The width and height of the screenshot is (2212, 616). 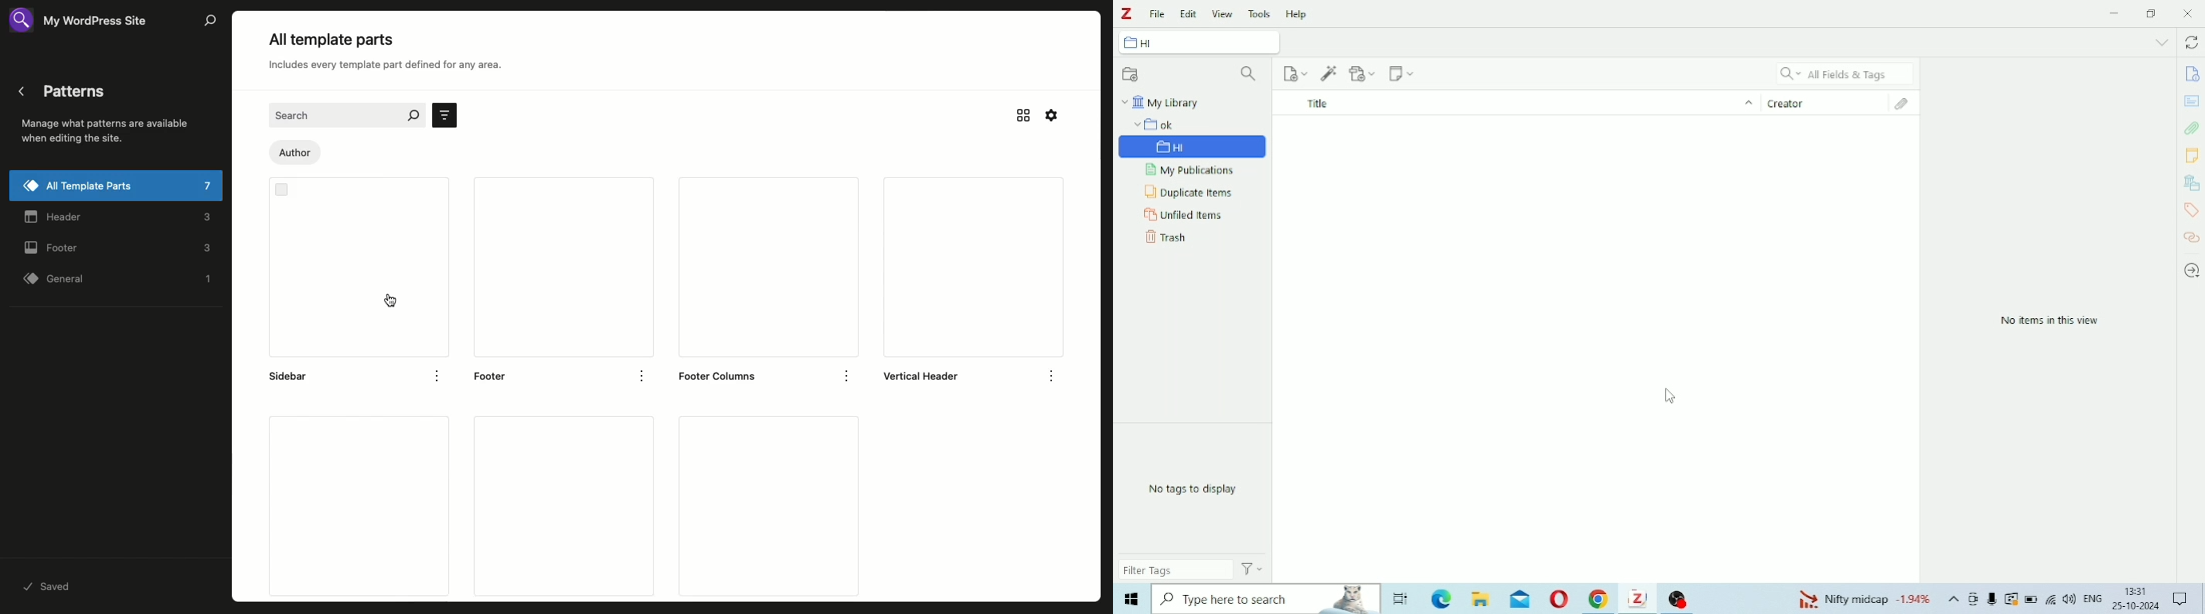 What do you see at coordinates (292, 377) in the screenshot?
I see `sidebar` at bounding box center [292, 377].